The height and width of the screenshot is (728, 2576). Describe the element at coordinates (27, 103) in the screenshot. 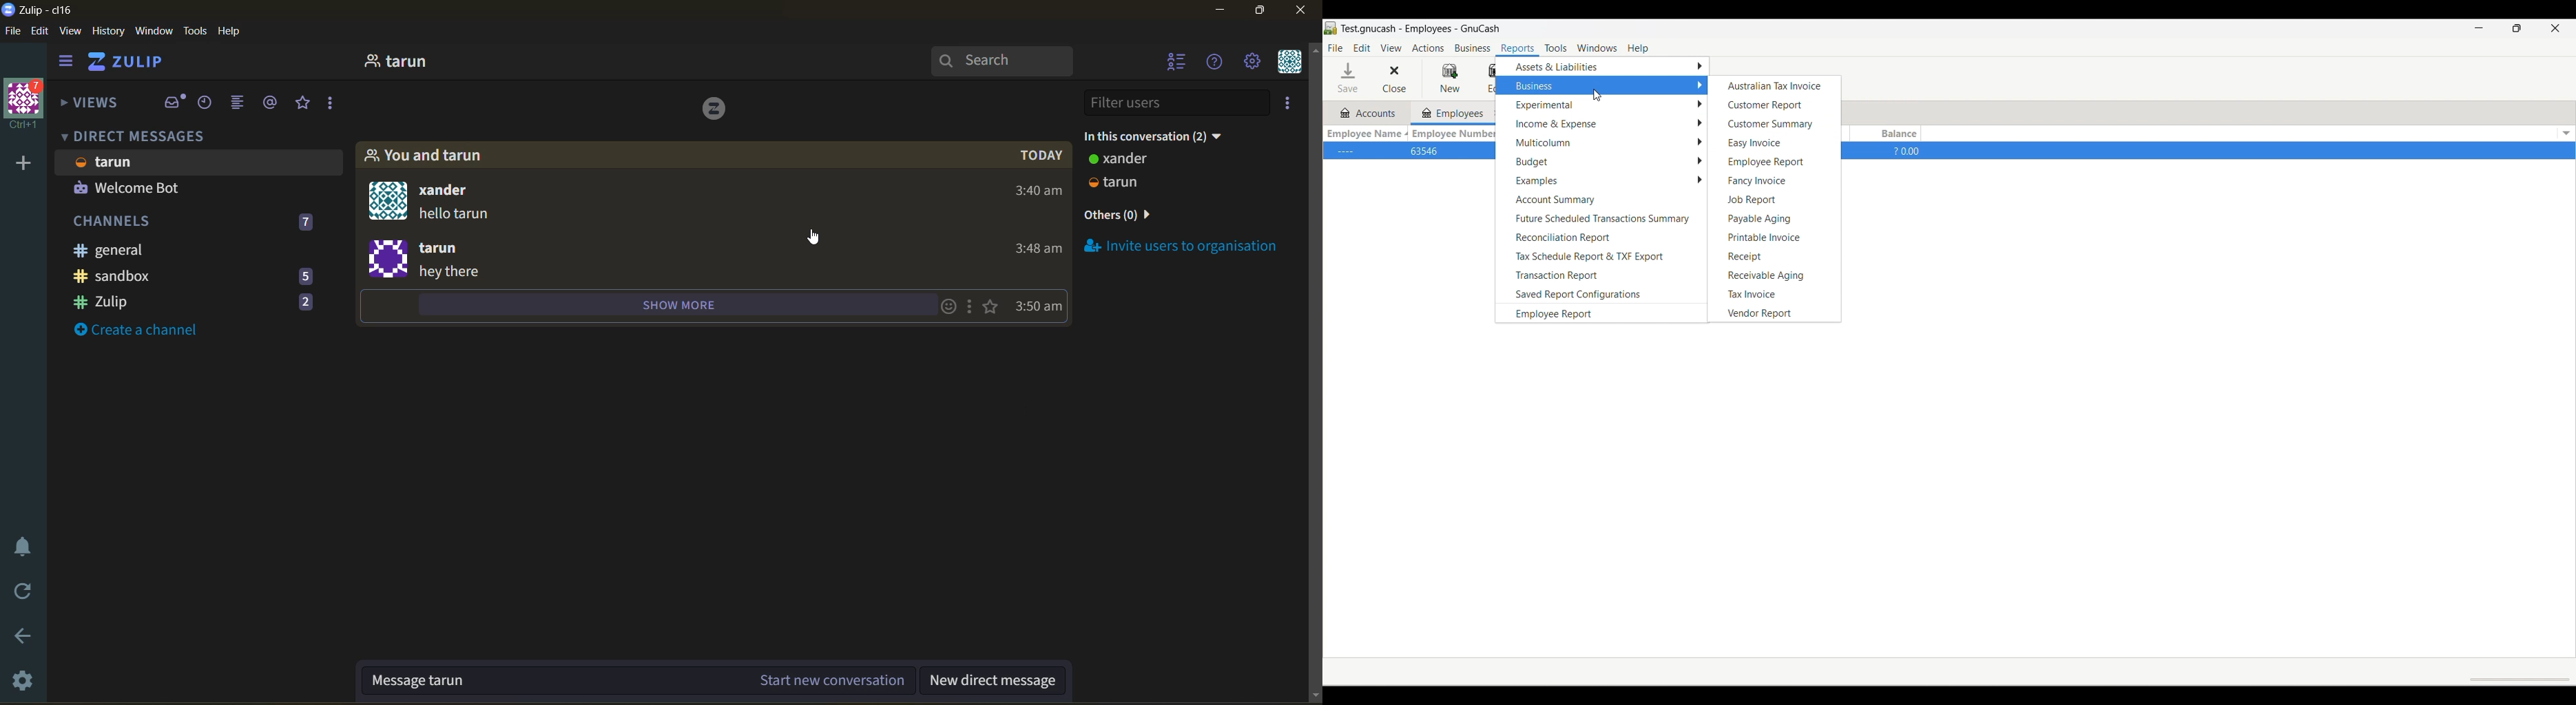

I see `organisation name and profile picture` at that location.